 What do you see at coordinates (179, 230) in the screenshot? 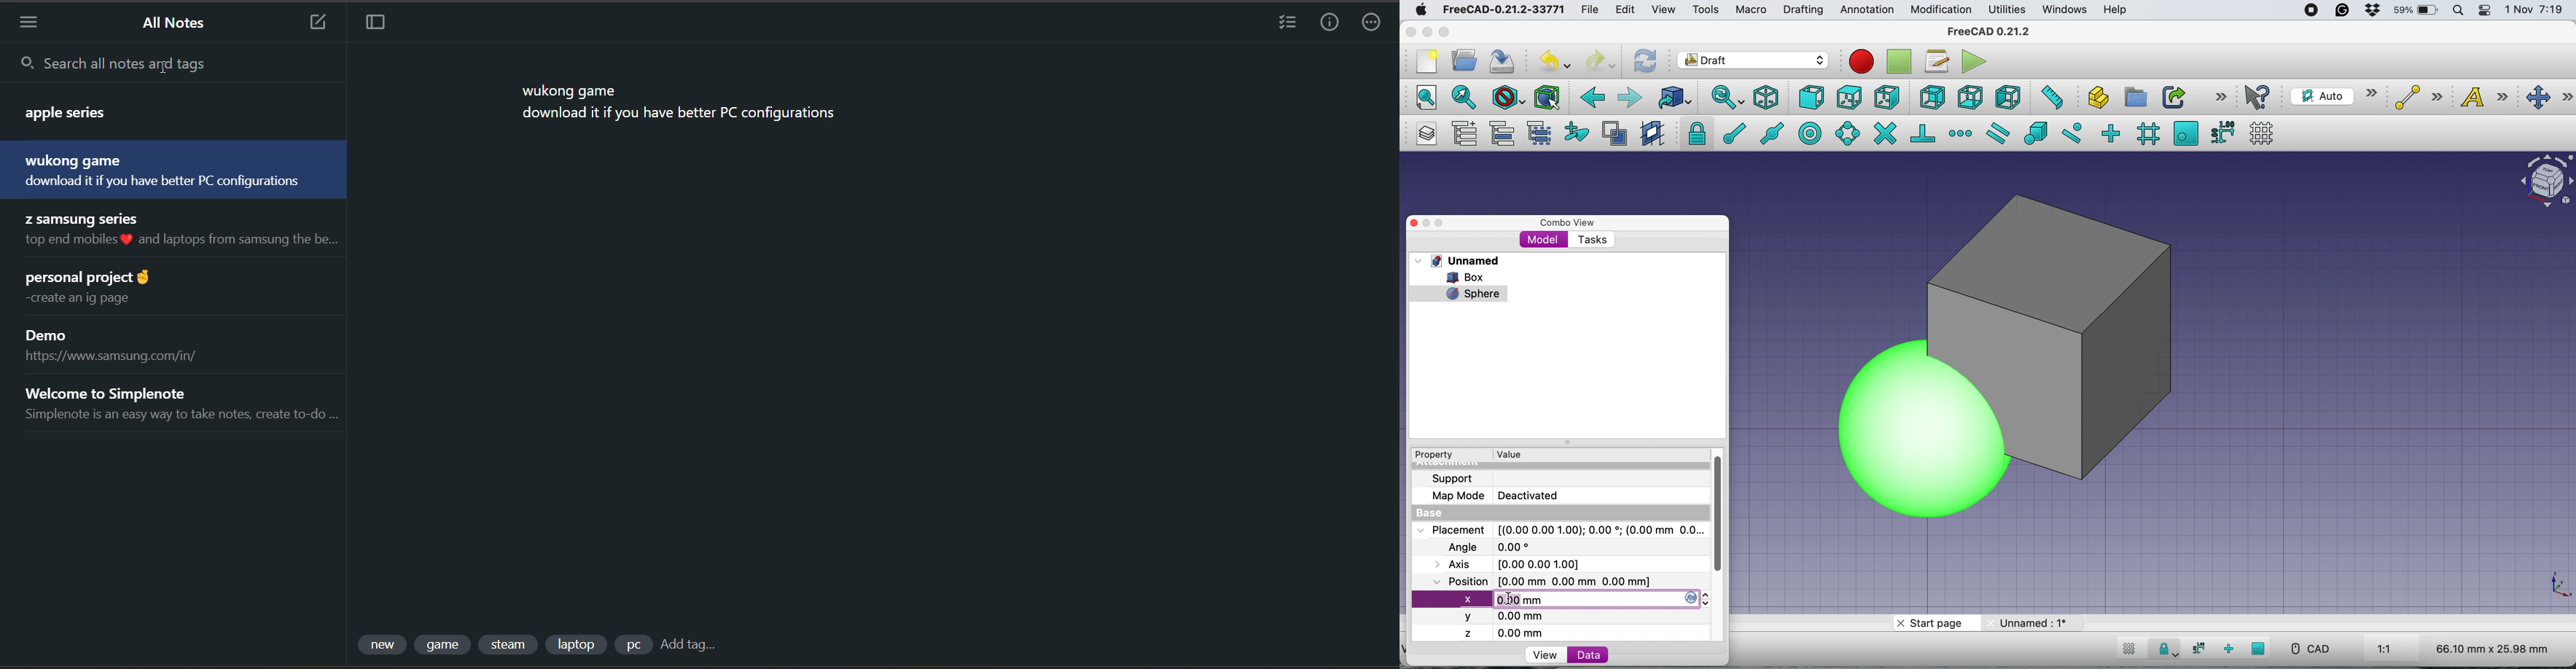
I see `note title and preview` at bounding box center [179, 230].